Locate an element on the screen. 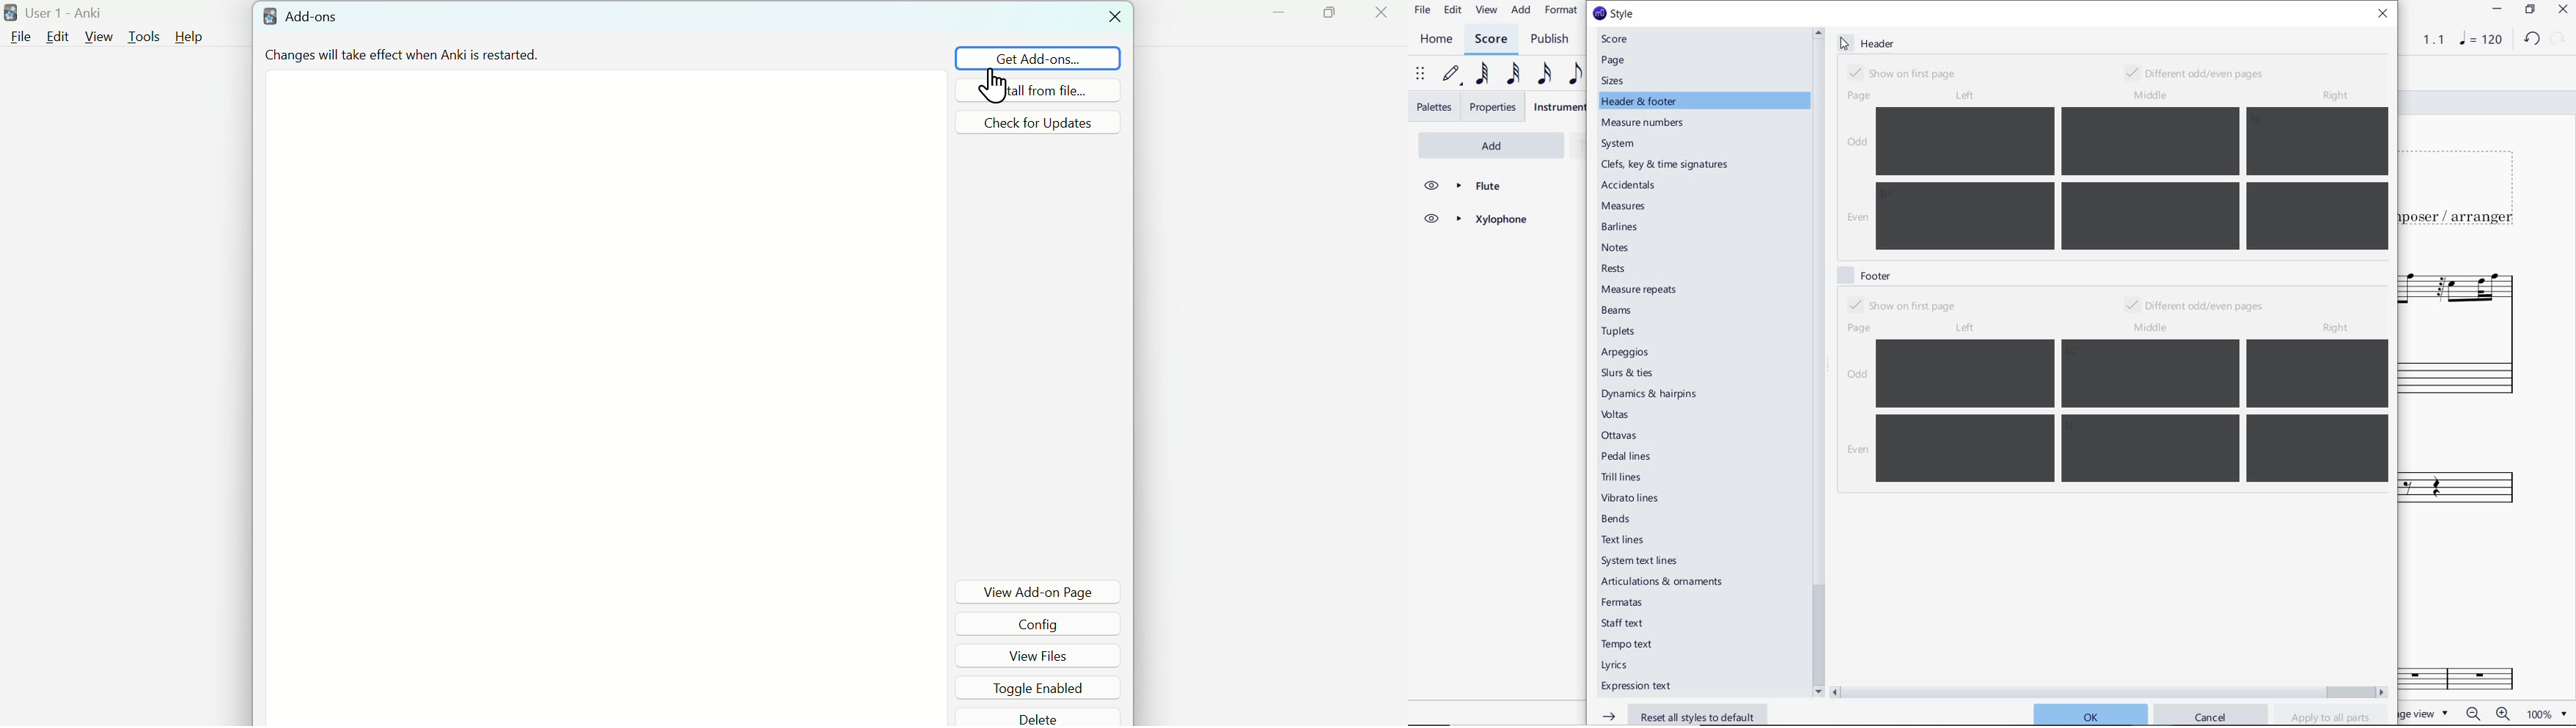  show on first page is located at coordinates (1906, 72).